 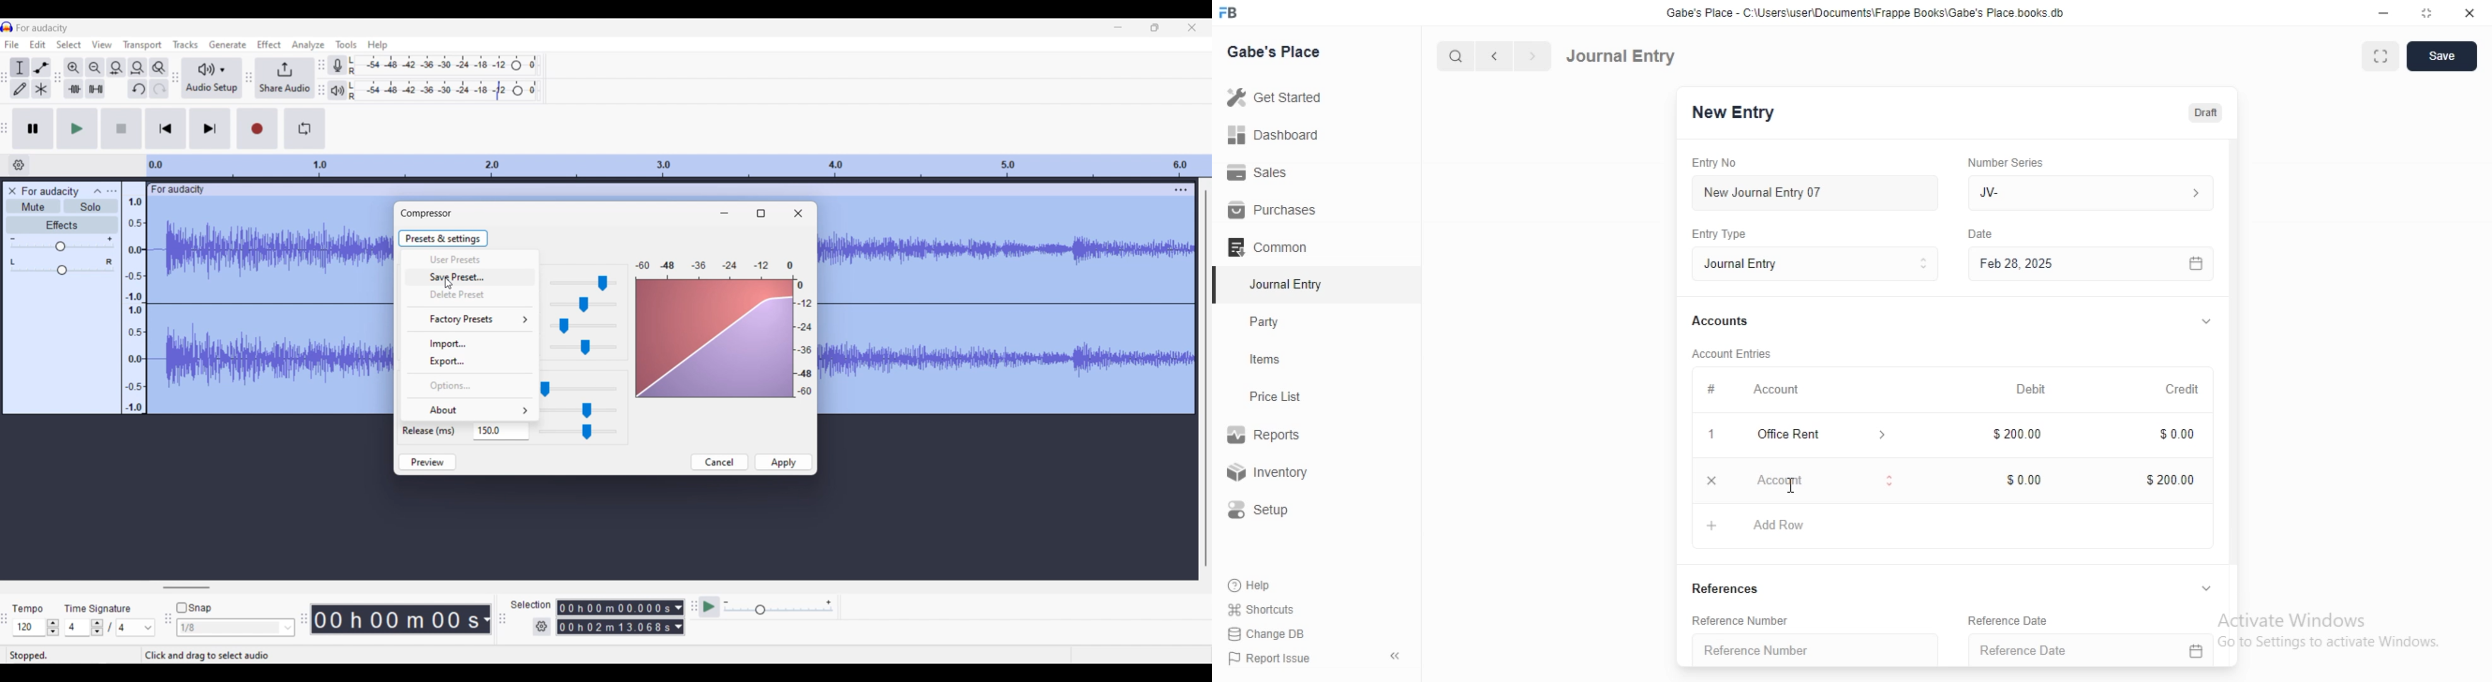 What do you see at coordinates (1721, 234) in the screenshot?
I see `Entry Type` at bounding box center [1721, 234].